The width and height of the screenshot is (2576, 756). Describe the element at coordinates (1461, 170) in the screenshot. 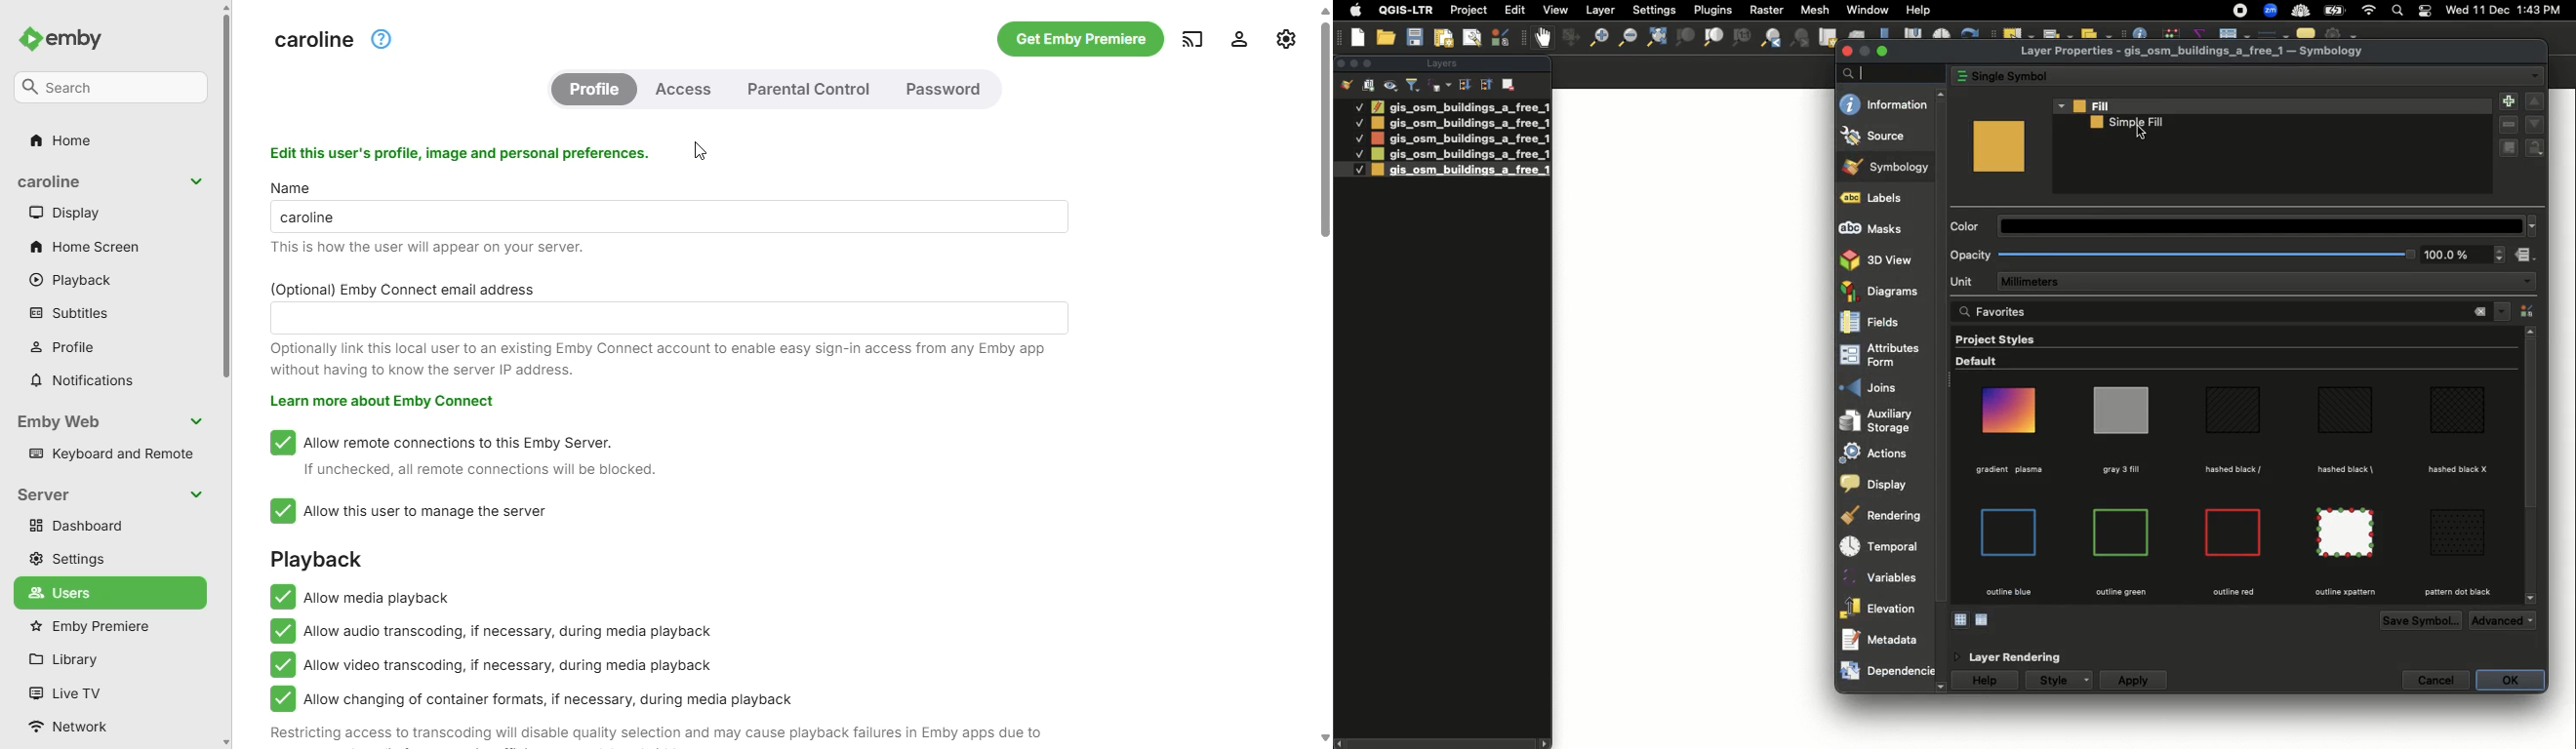

I see `gis_osm_buildings_a_free_1` at that location.